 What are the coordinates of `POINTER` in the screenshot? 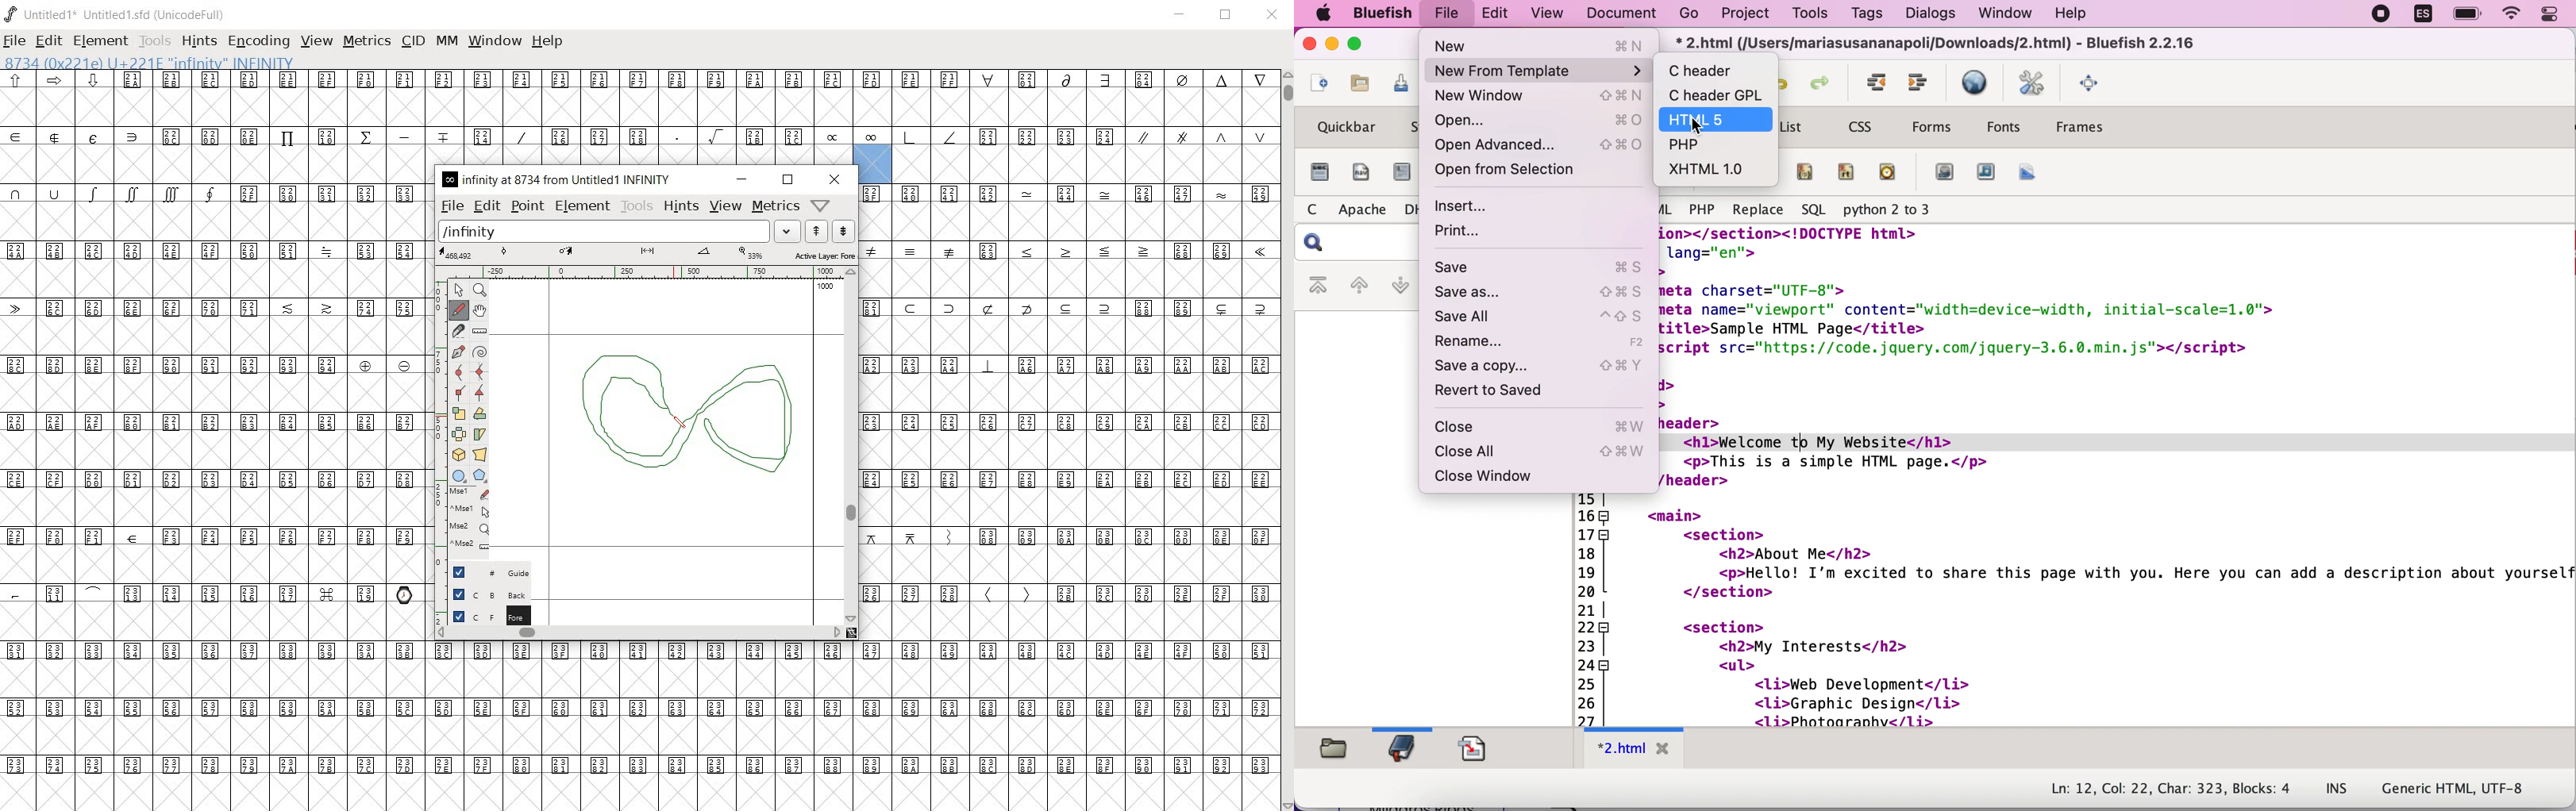 It's located at (457, 290).